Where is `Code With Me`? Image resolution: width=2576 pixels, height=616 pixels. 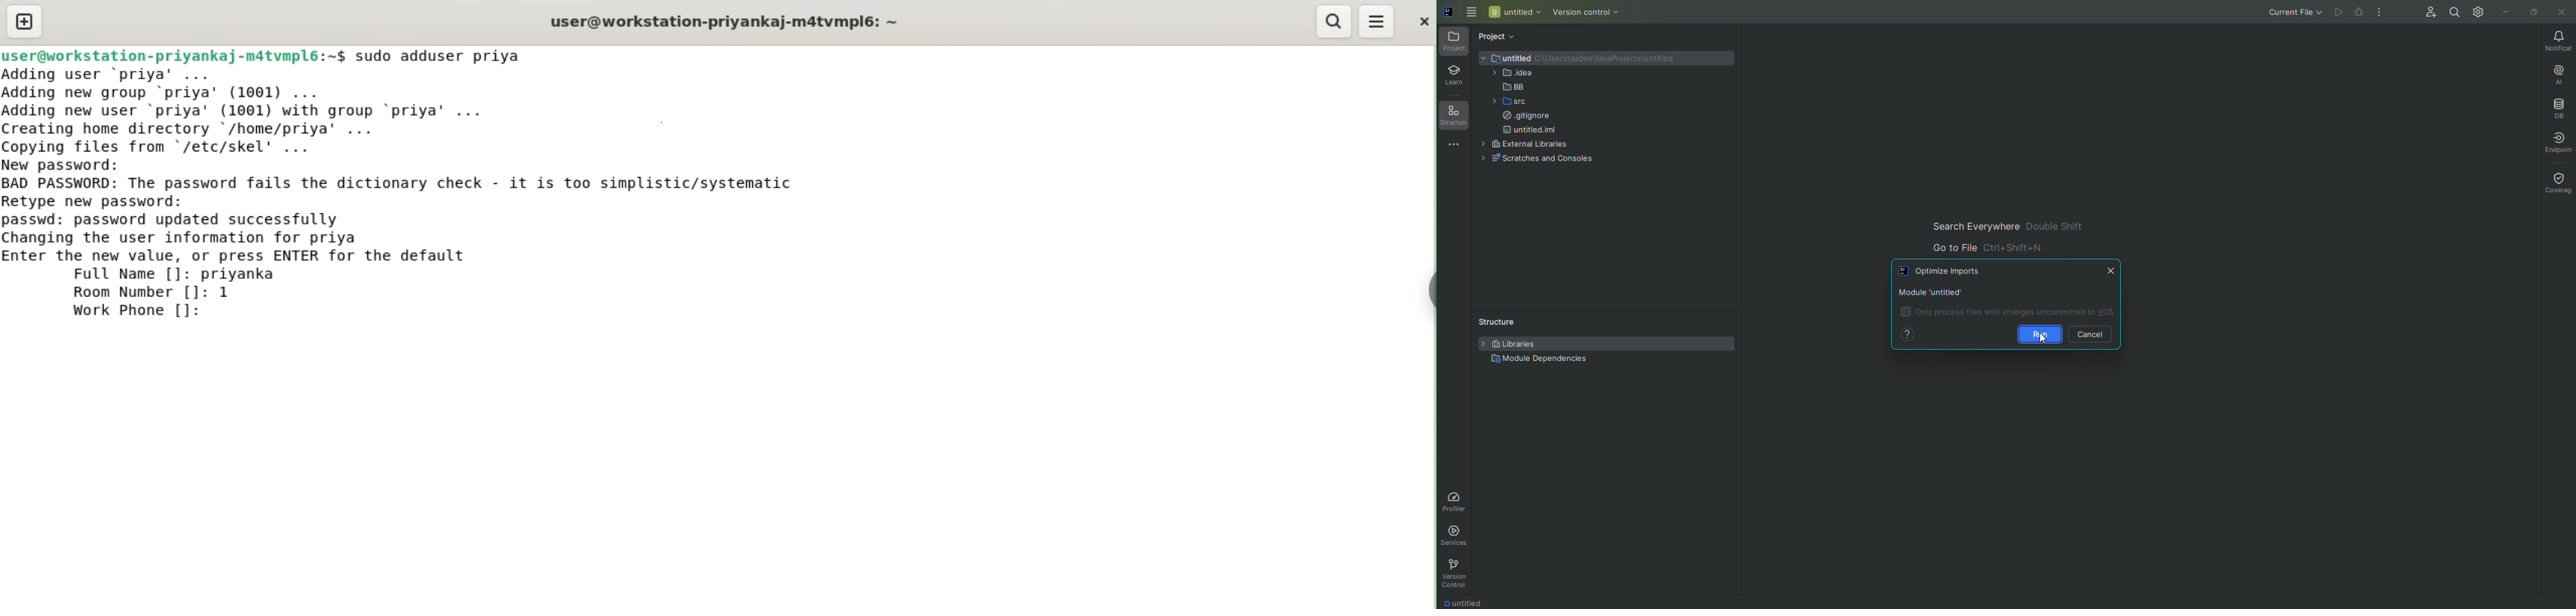
Code With Me is located at coordinates (2423, 12).